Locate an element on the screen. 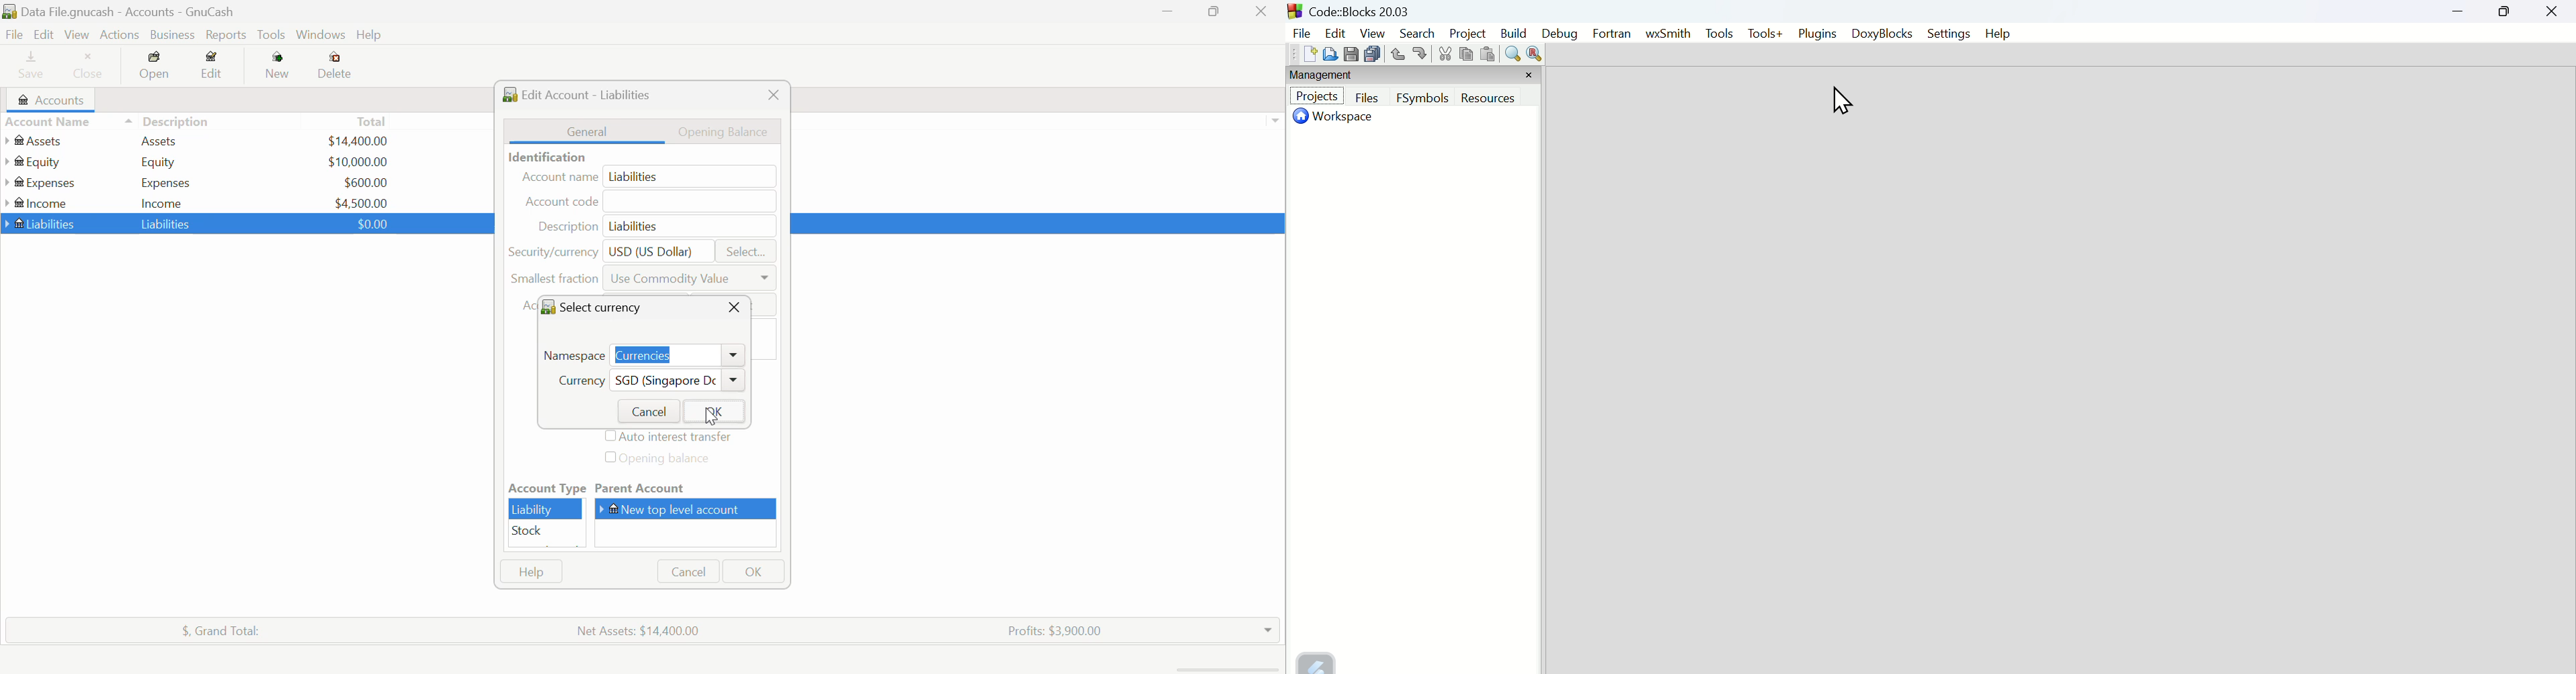 The height and width of the screenshot is (700, 2576). Close is located at coordinates (773, 95).